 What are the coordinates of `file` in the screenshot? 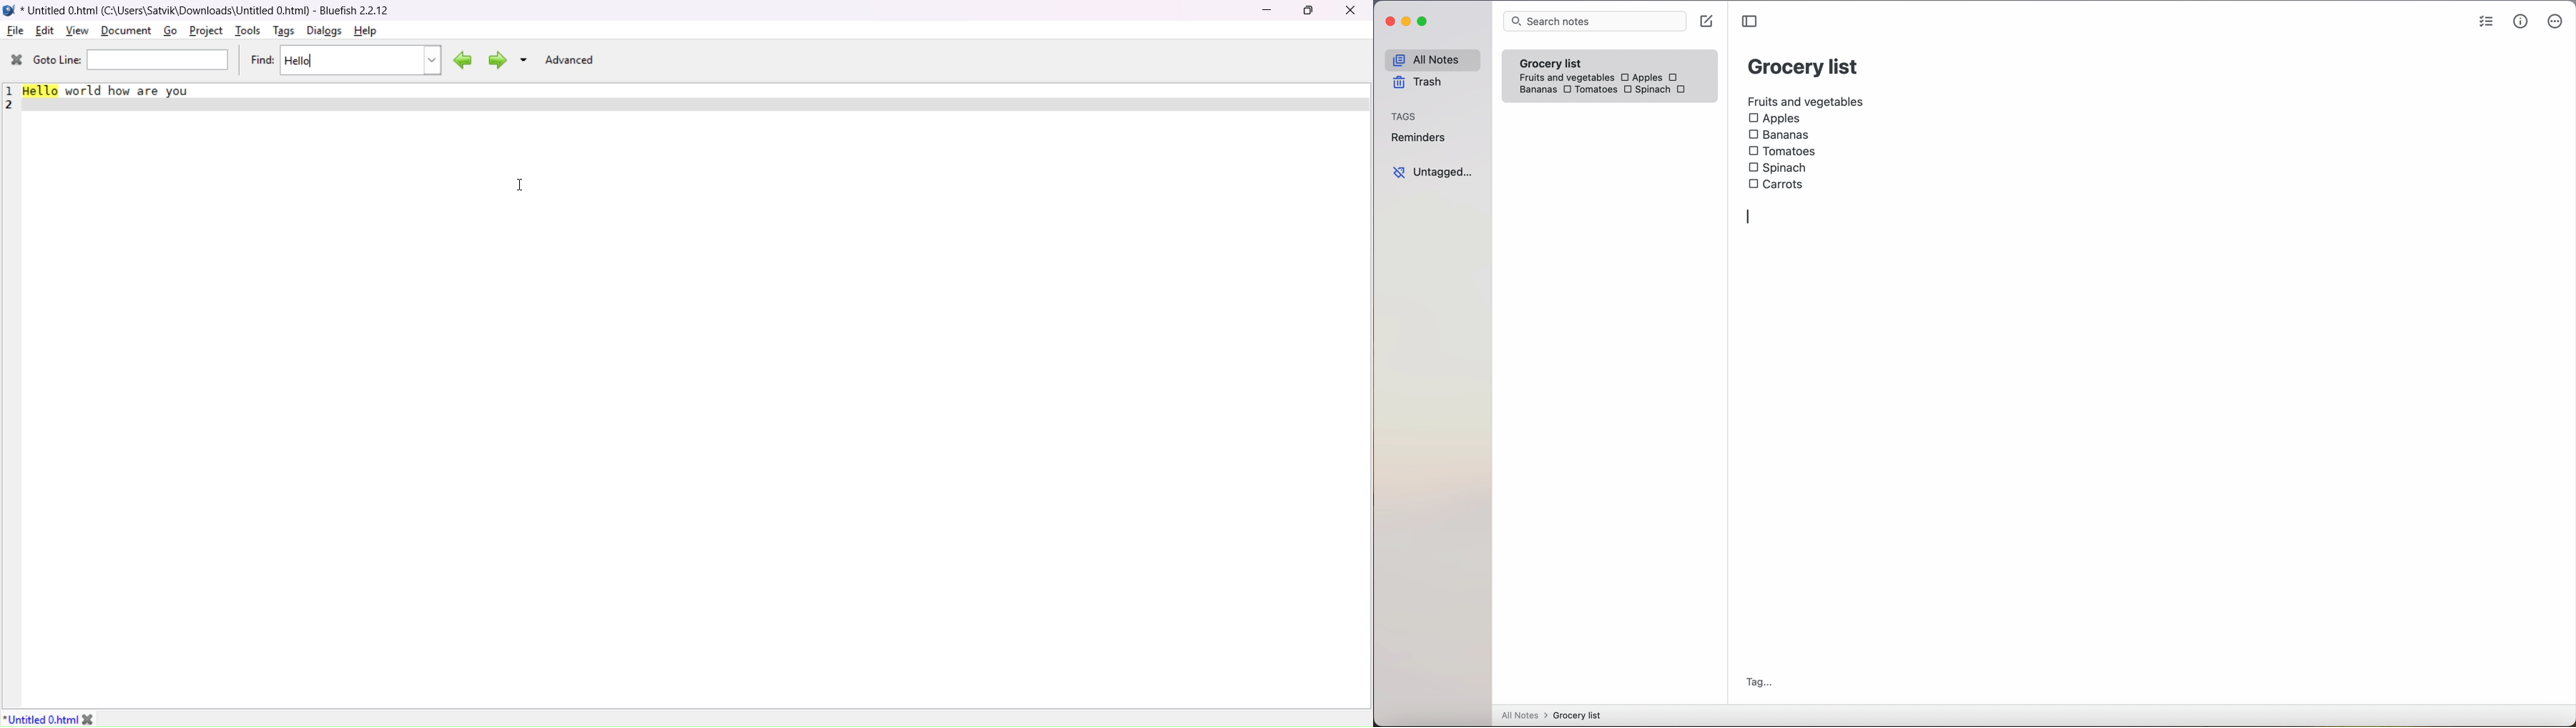 It's located at (16, 31).